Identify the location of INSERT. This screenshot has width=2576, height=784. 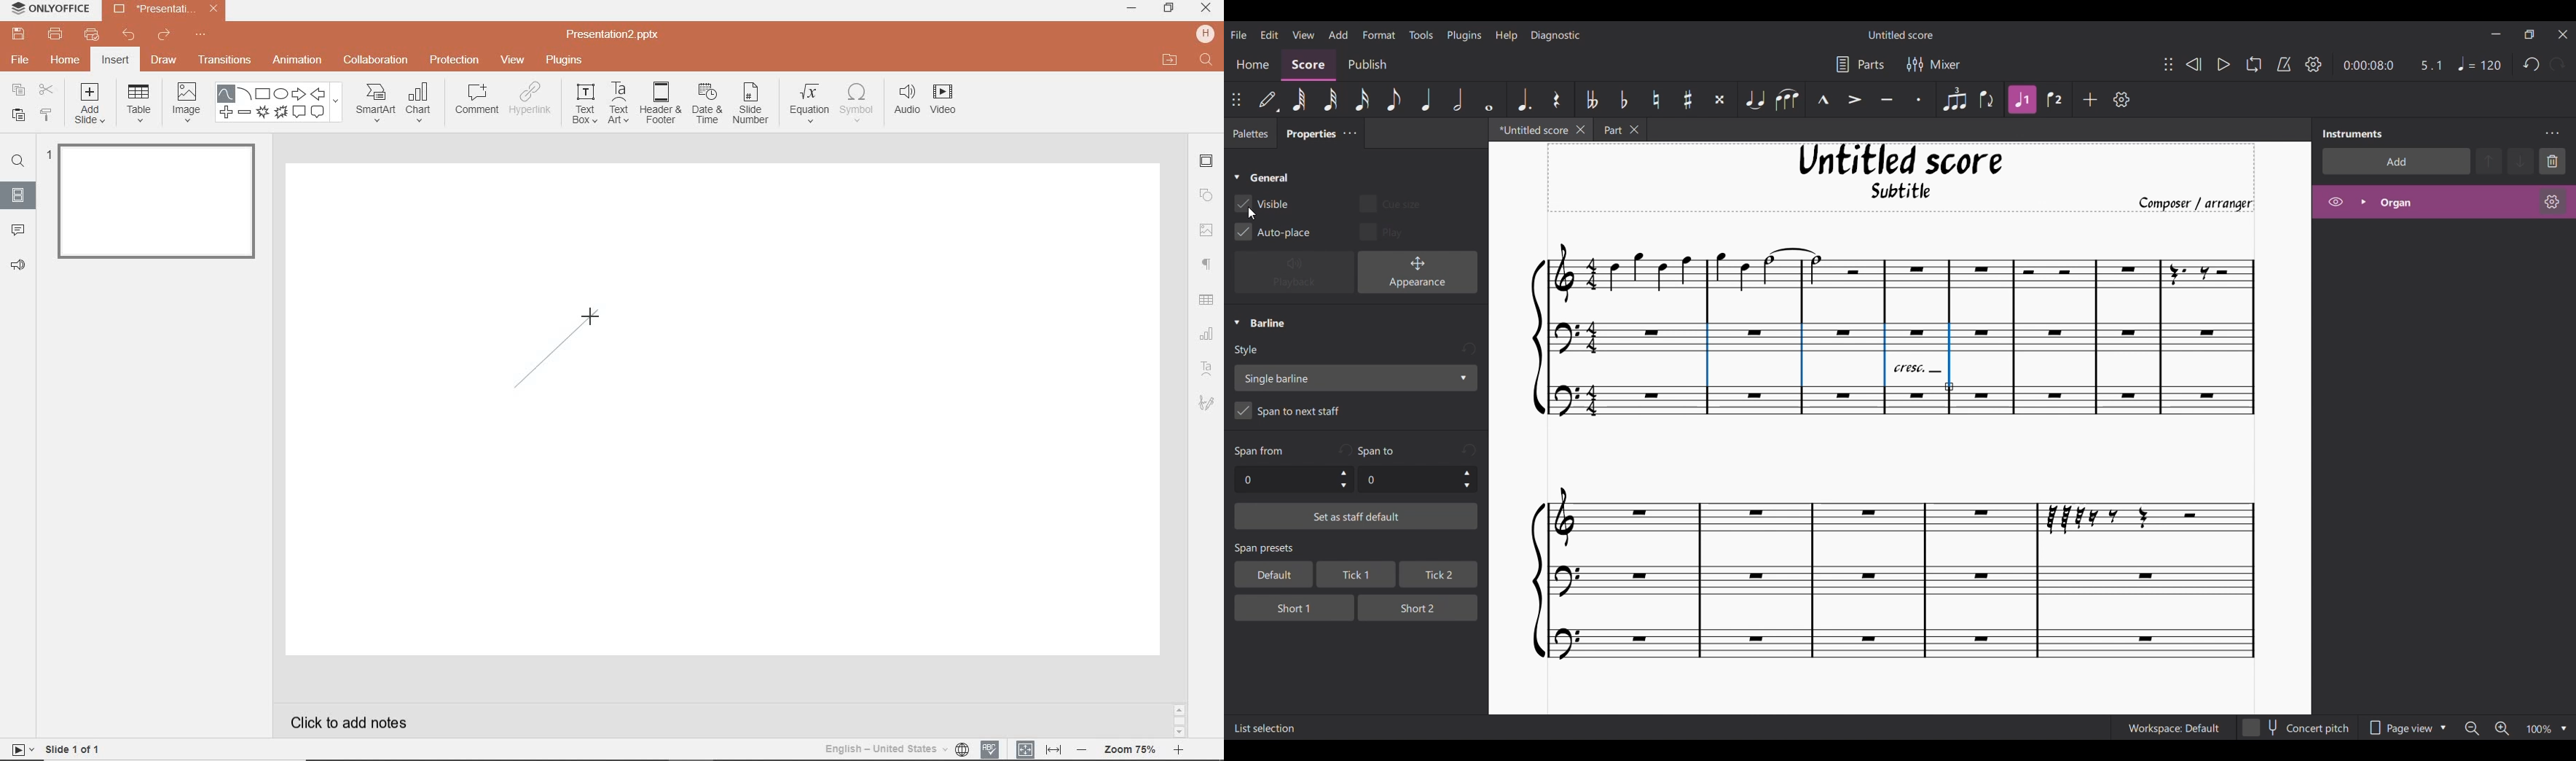
(116, 61).